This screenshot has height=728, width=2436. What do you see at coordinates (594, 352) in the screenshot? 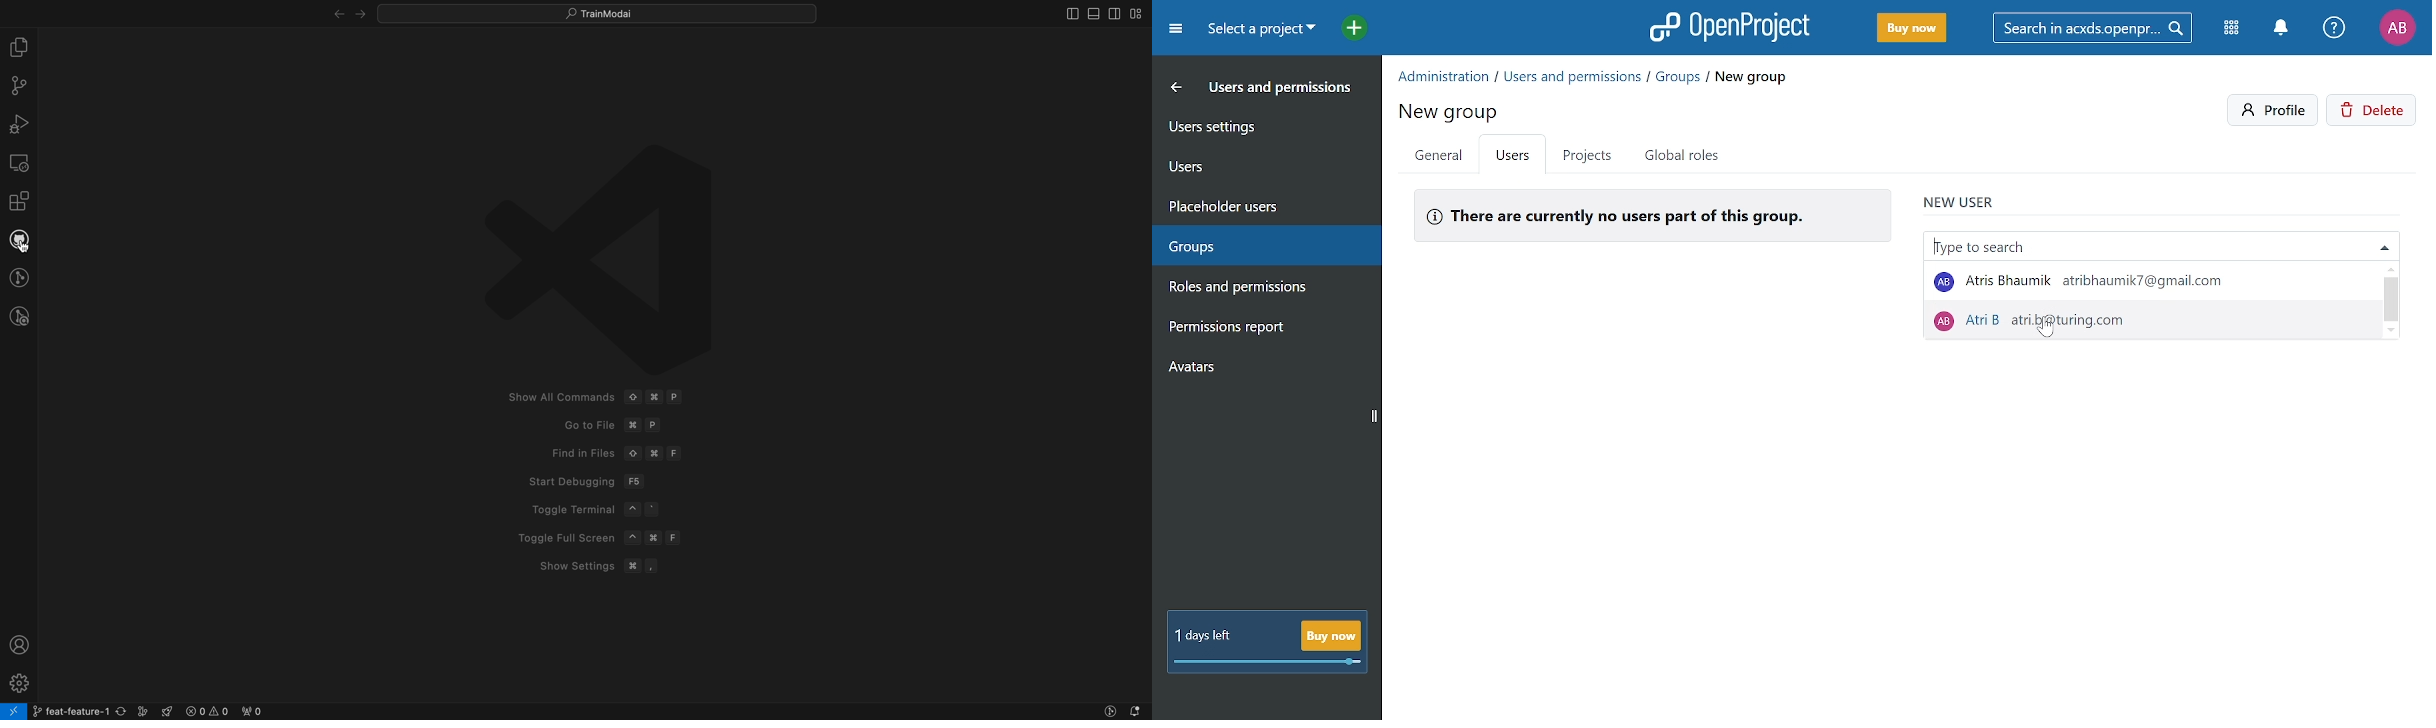
I see `Show All Commands ¢ %¥ P
Goto File 3 P
Find in Files © 3% F
Start Debugging F5
Toggle Terminal ~ °
Toggle Full Screen ~ # F
Show Settings ¥ ,` at bounding box center [594, 352].